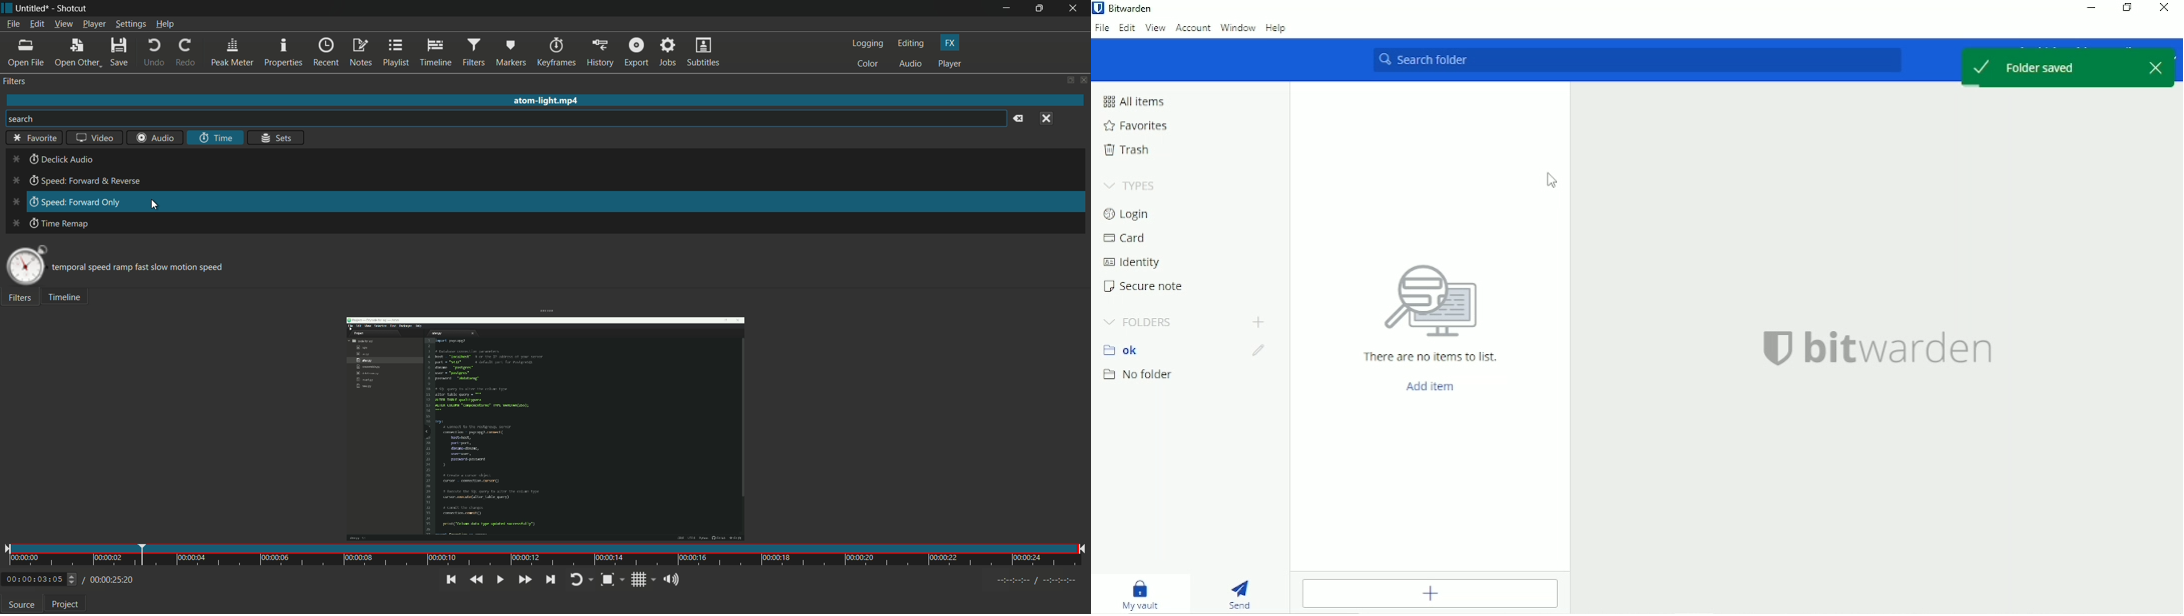 The image size is (2184, 616). What do you see at coordinates (1020, 119) in the screenshot?
I see `clear search` at bounding box center [1020, 119].